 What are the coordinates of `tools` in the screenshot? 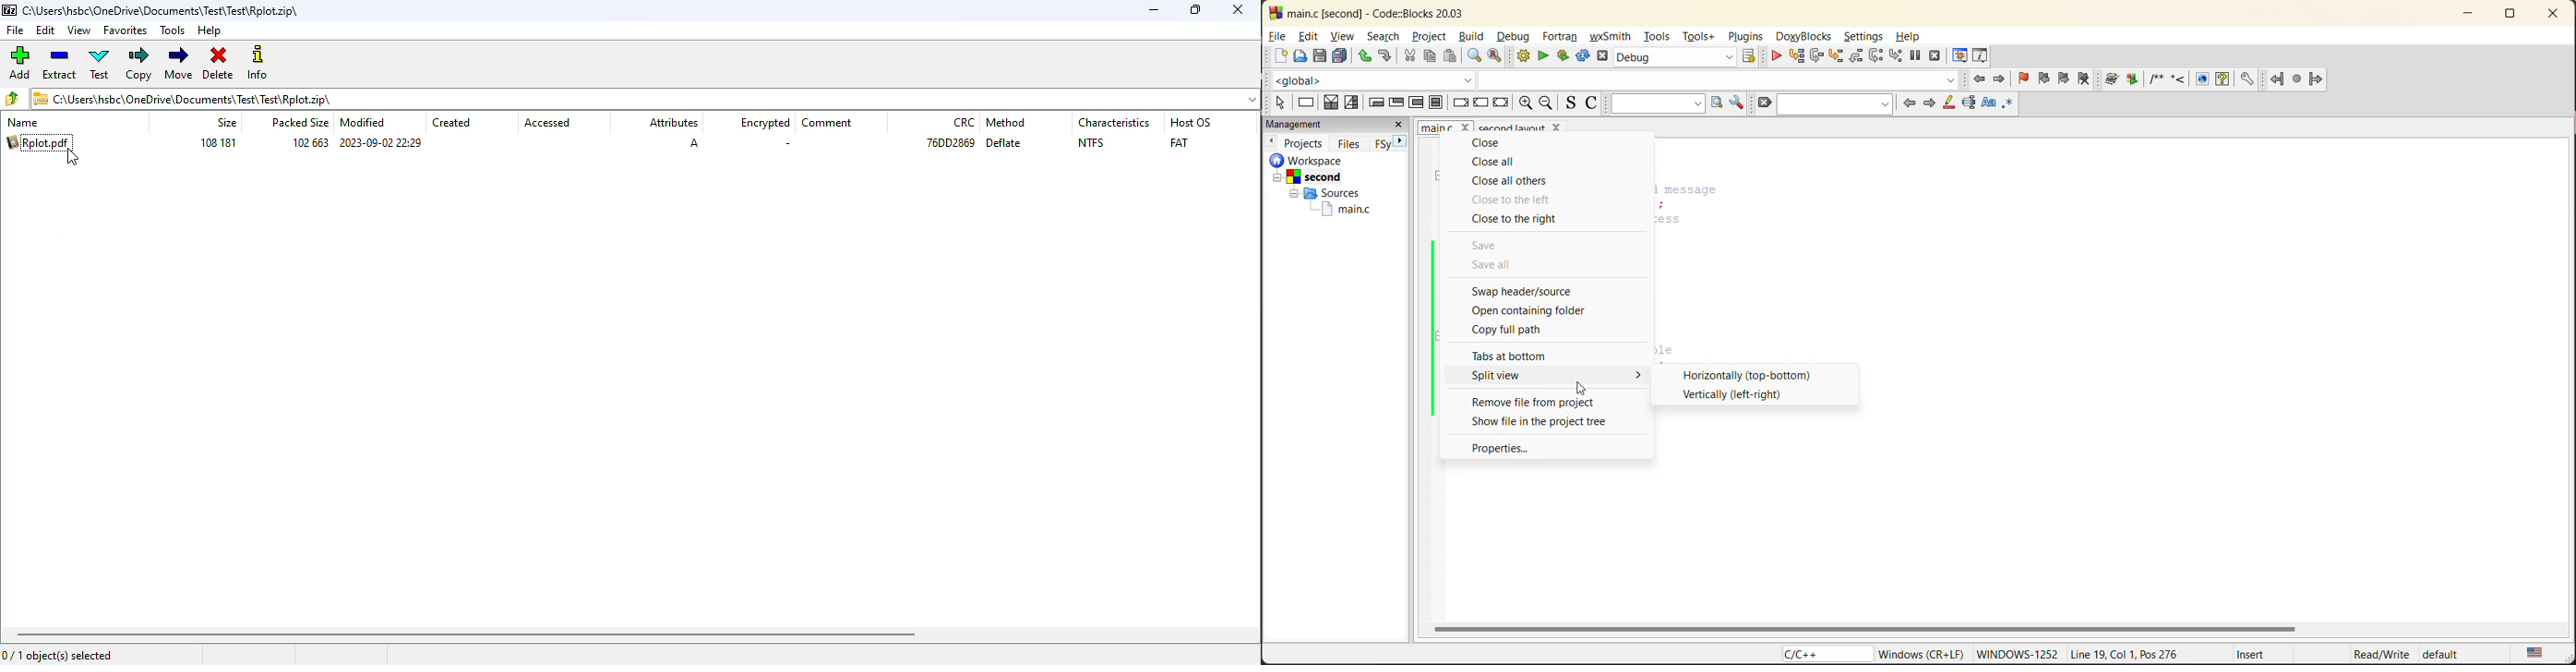 It's located at (173, 30).